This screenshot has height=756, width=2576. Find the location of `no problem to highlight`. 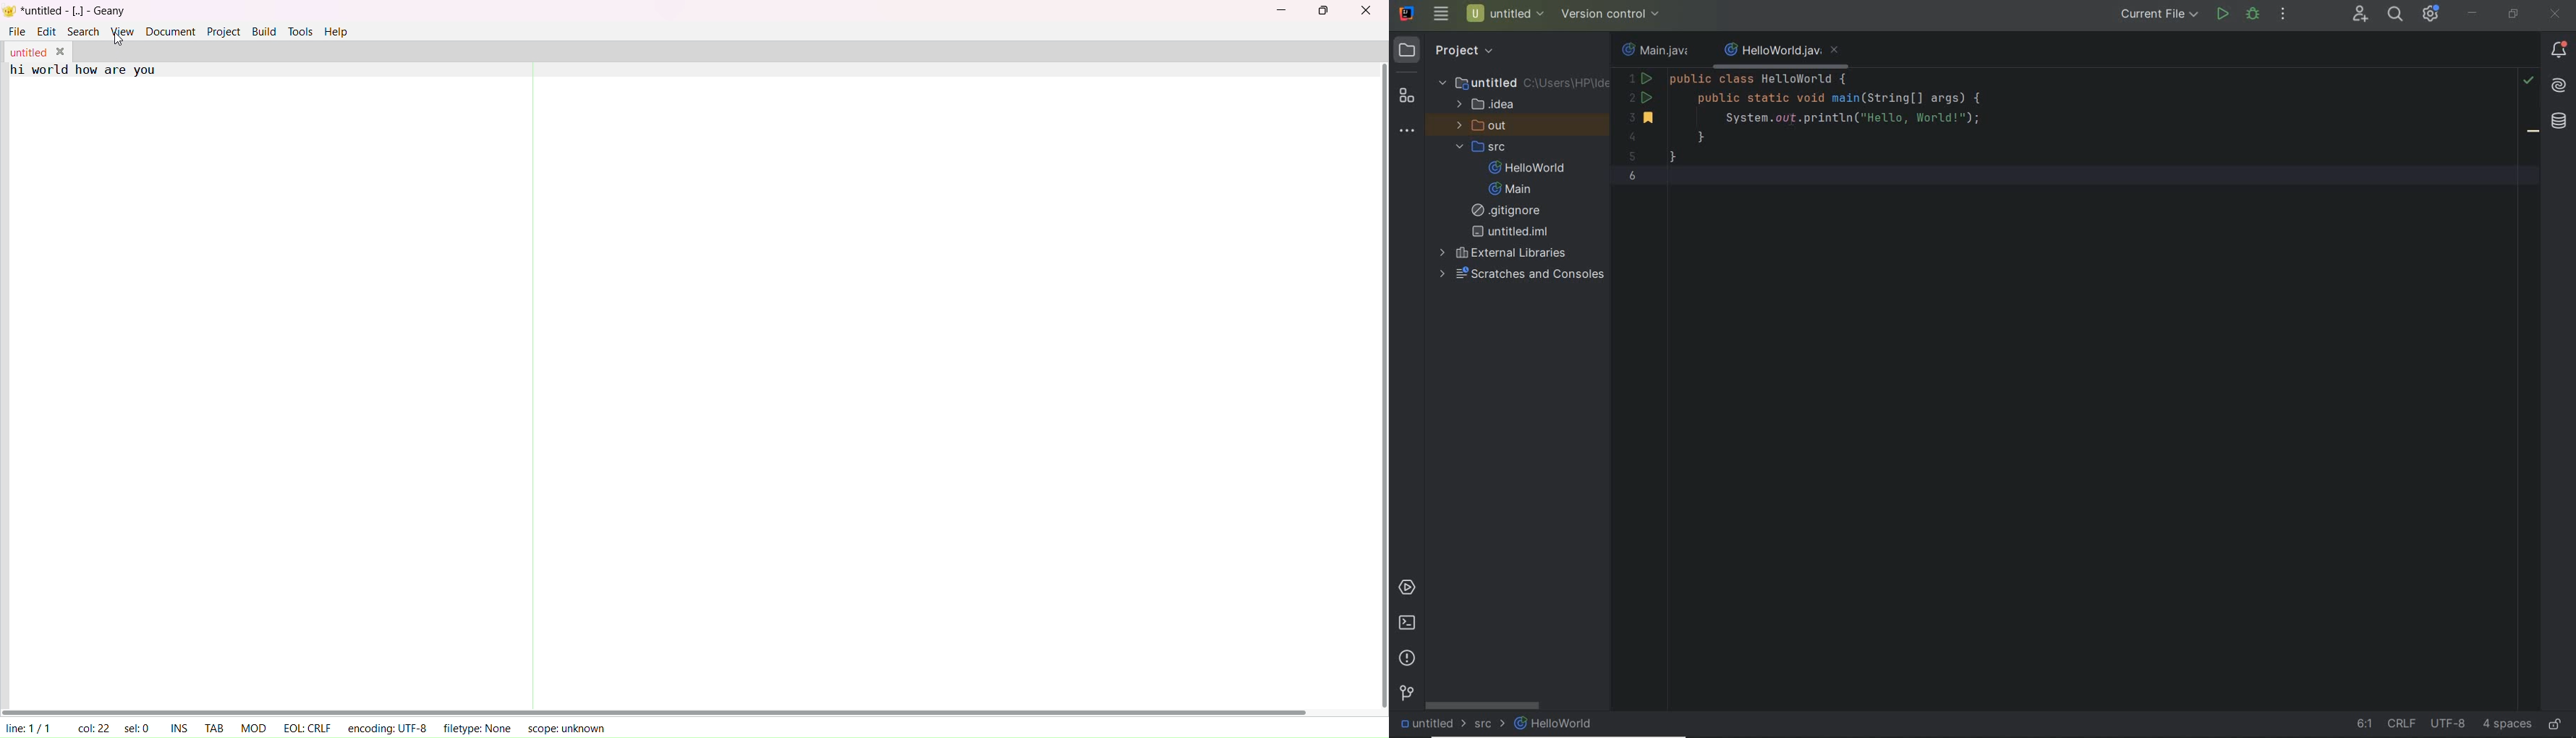

no problem to highlight is located at coordinates (2528, 80).